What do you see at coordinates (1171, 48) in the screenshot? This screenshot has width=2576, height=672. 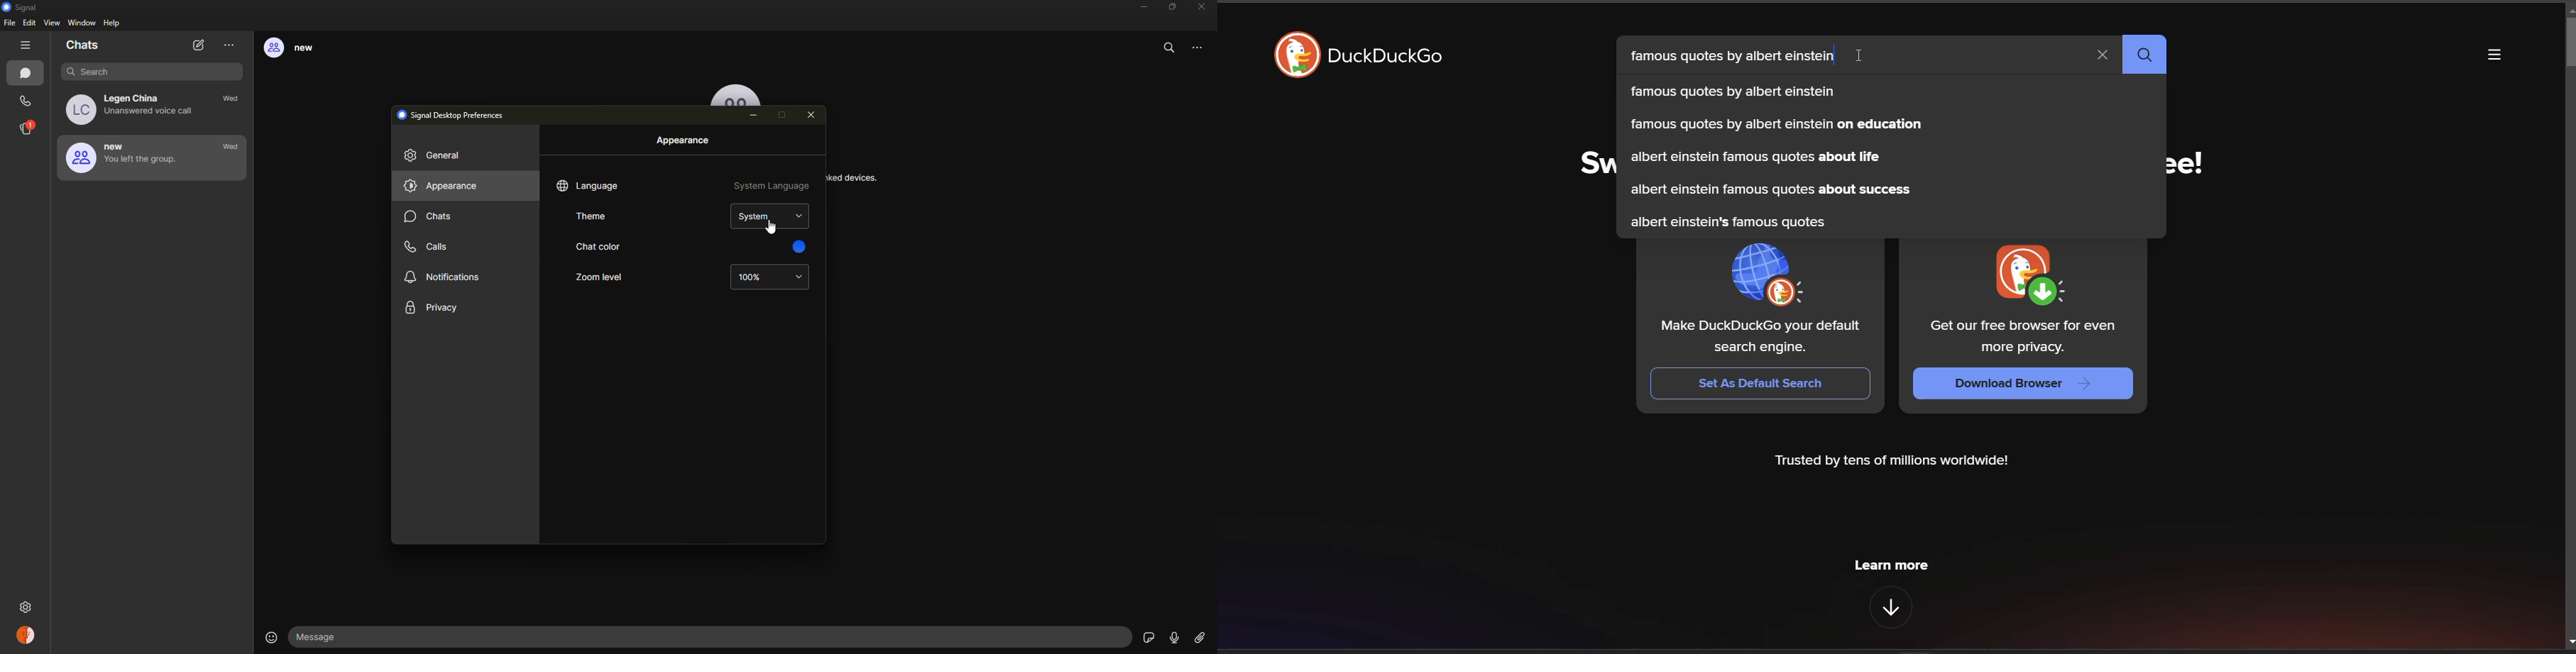 I see `search` at bounding box center [1171, 48].